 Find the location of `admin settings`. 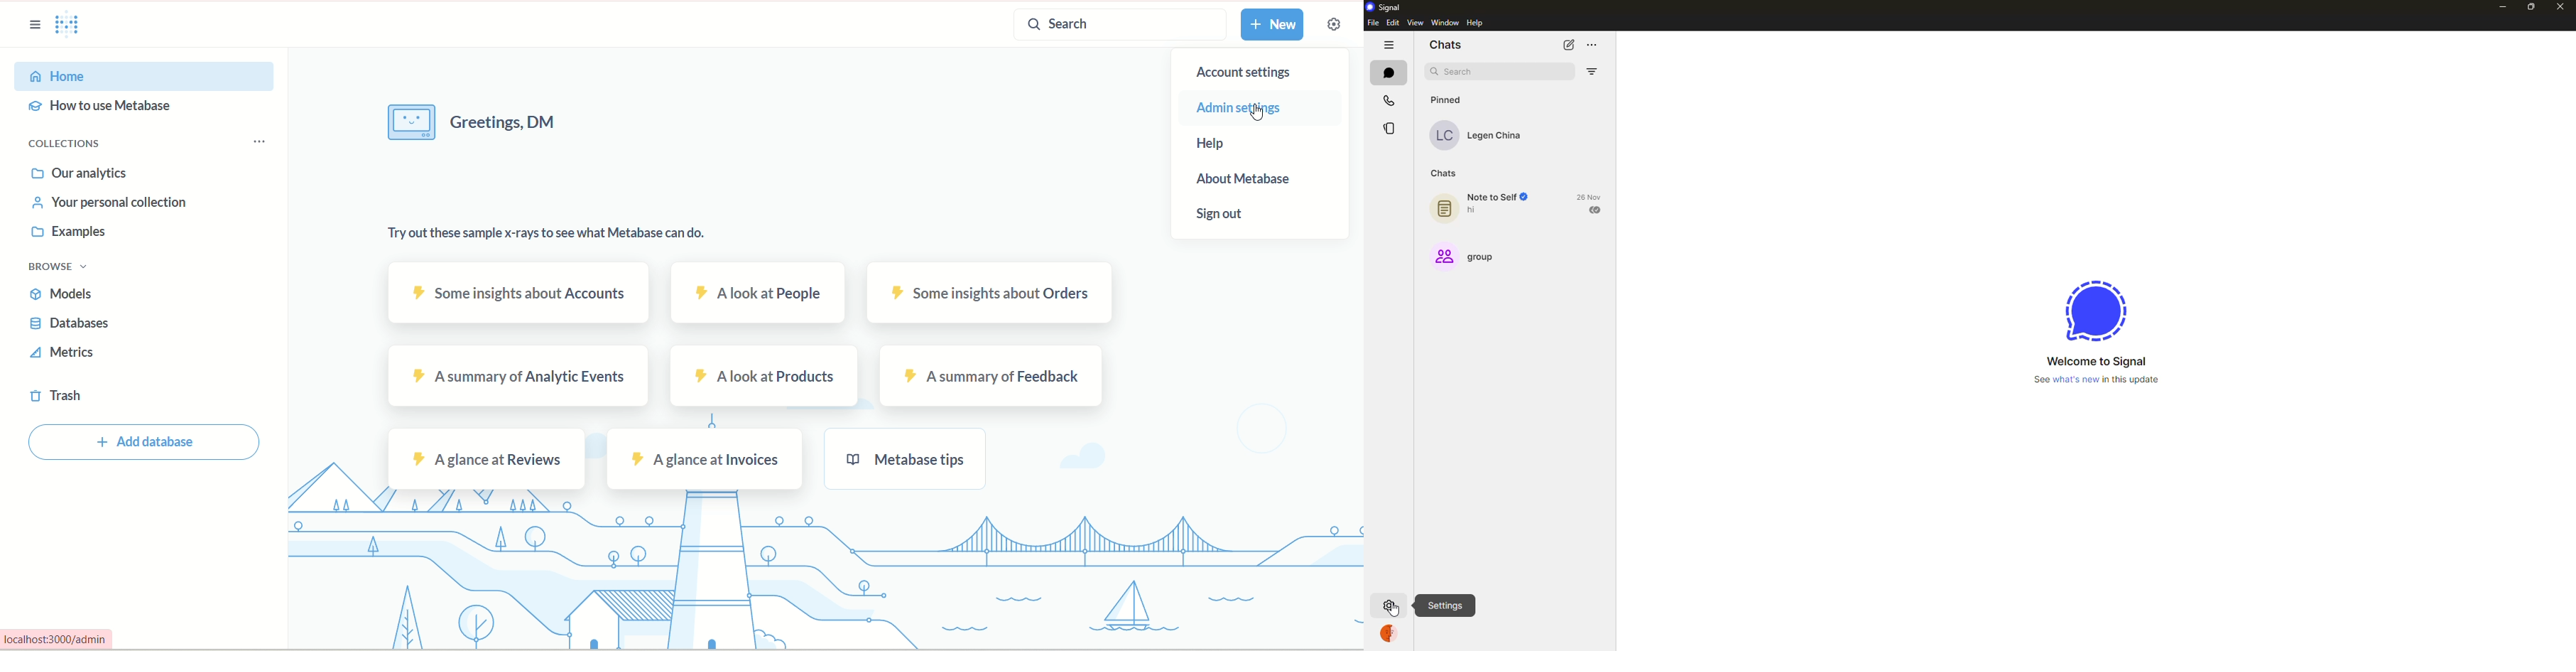

admin settings is located at coordinates (1241, 109).